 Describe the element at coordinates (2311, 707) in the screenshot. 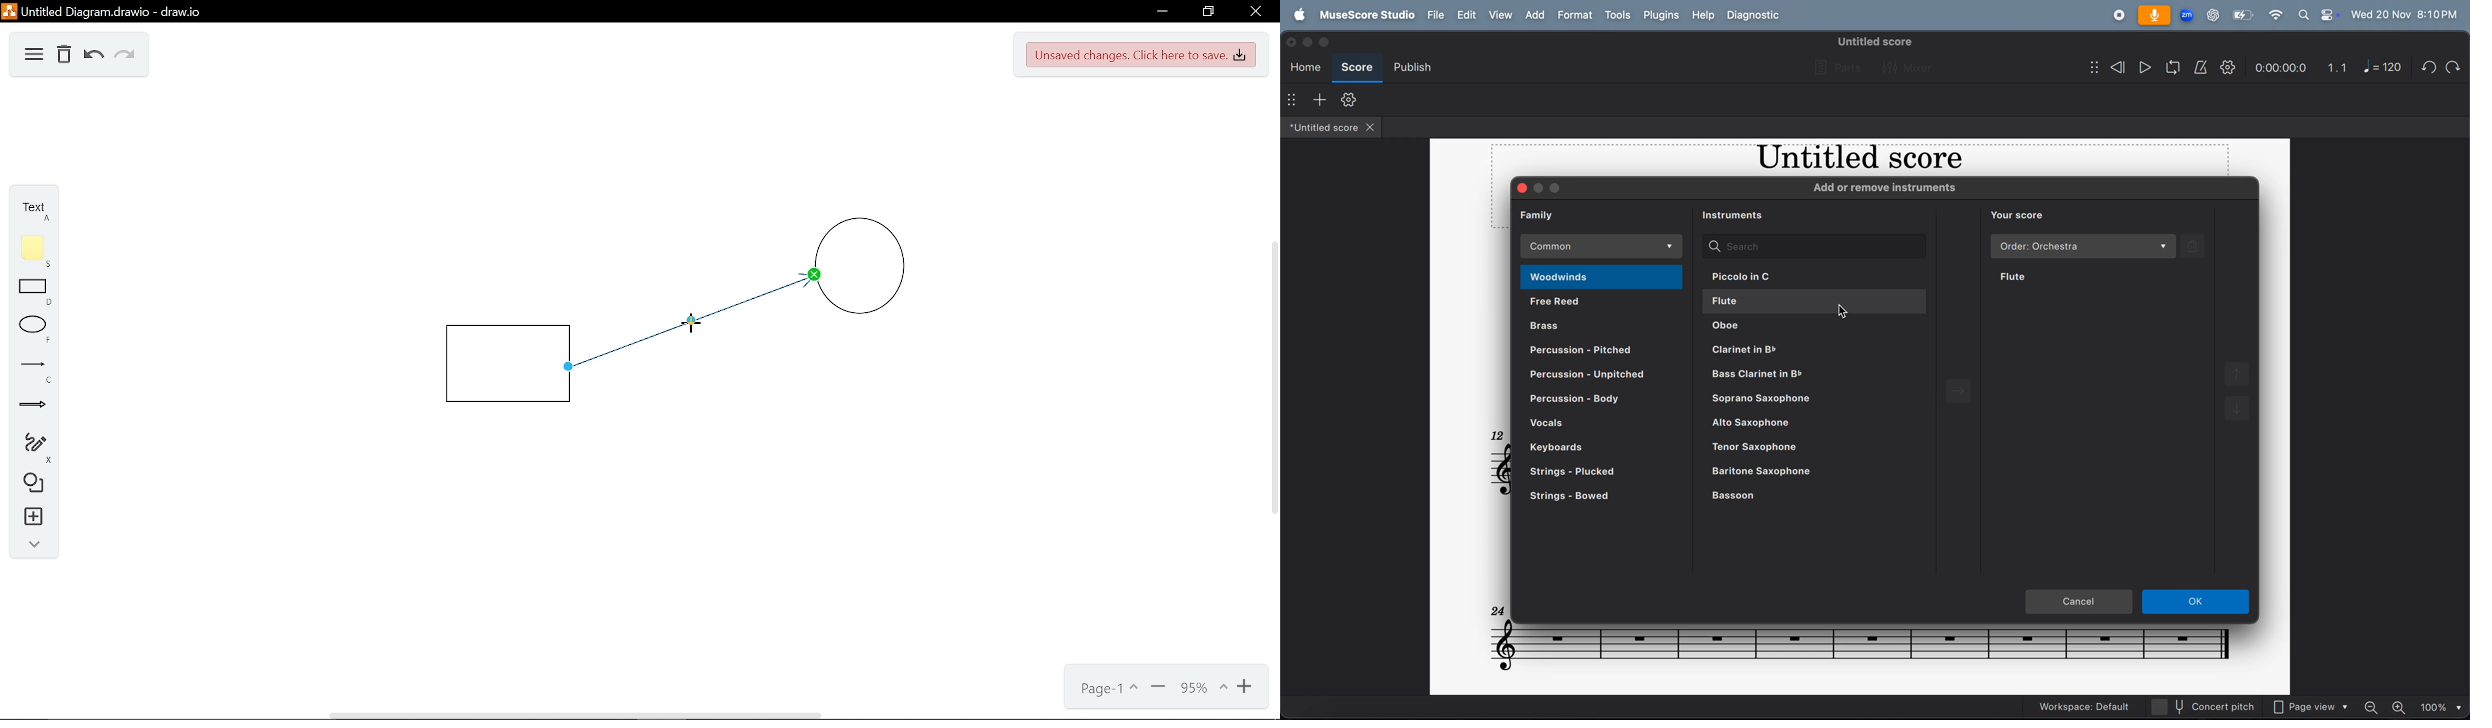

I see `page view` at that location.